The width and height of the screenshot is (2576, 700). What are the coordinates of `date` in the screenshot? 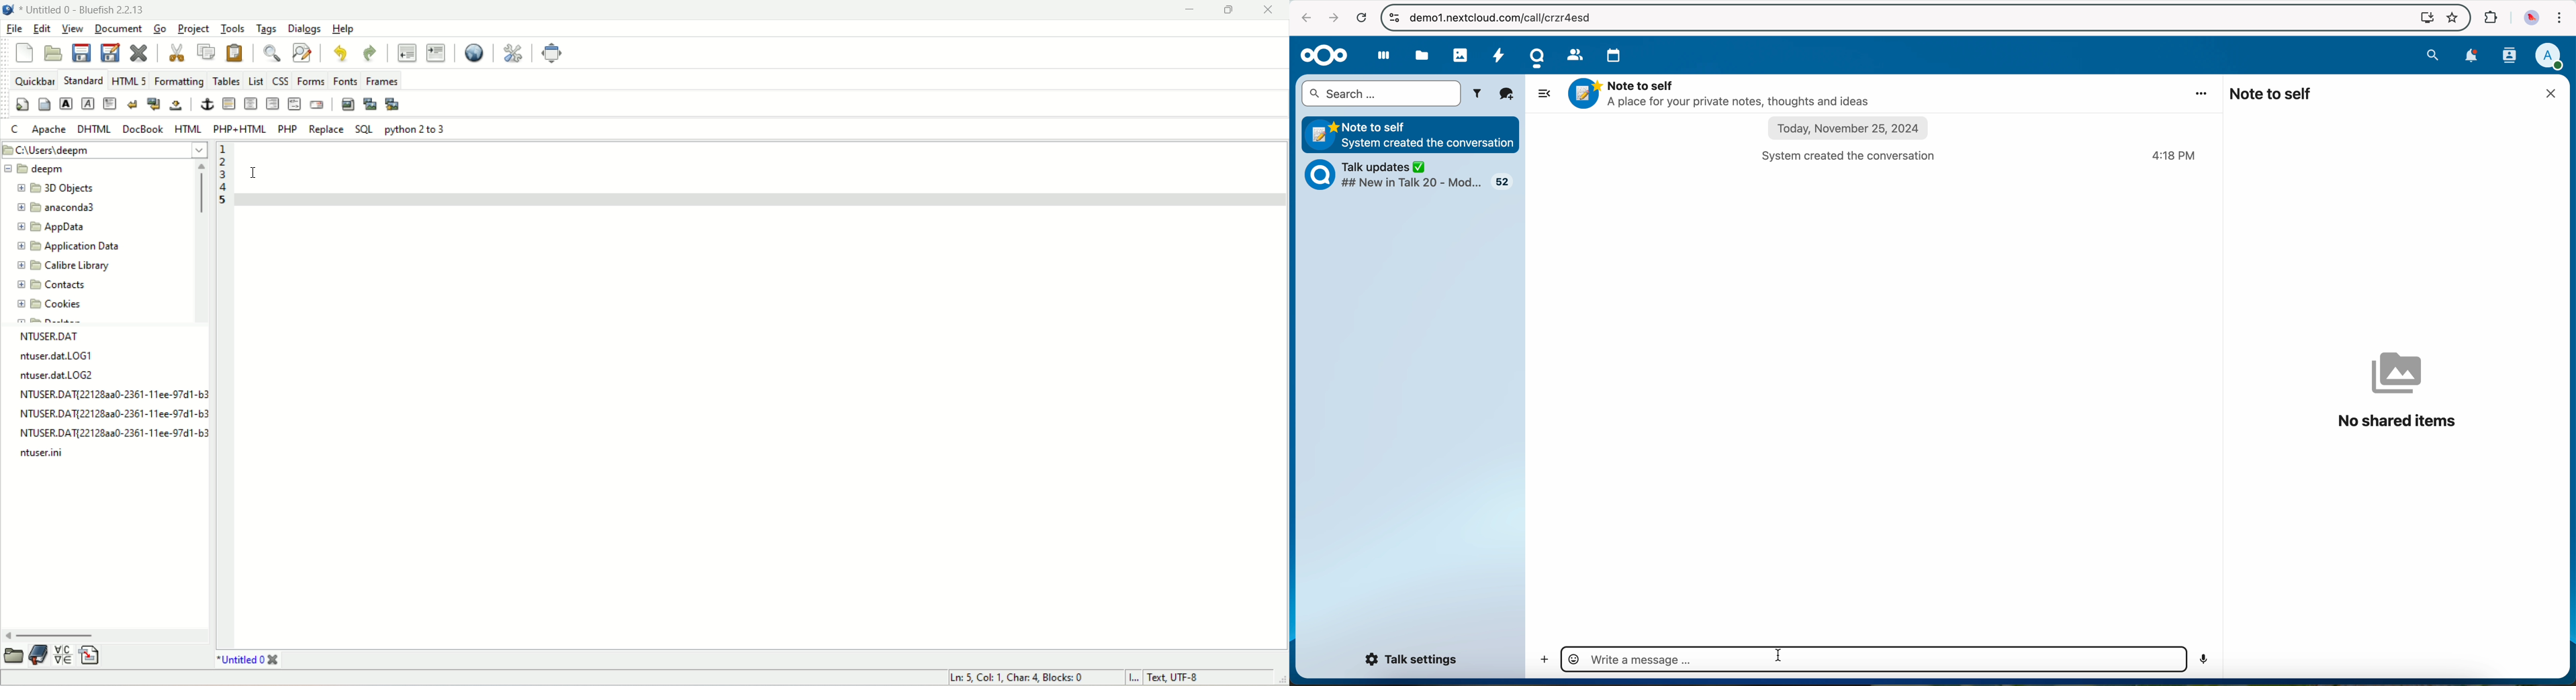 It's located at (1850, 129).